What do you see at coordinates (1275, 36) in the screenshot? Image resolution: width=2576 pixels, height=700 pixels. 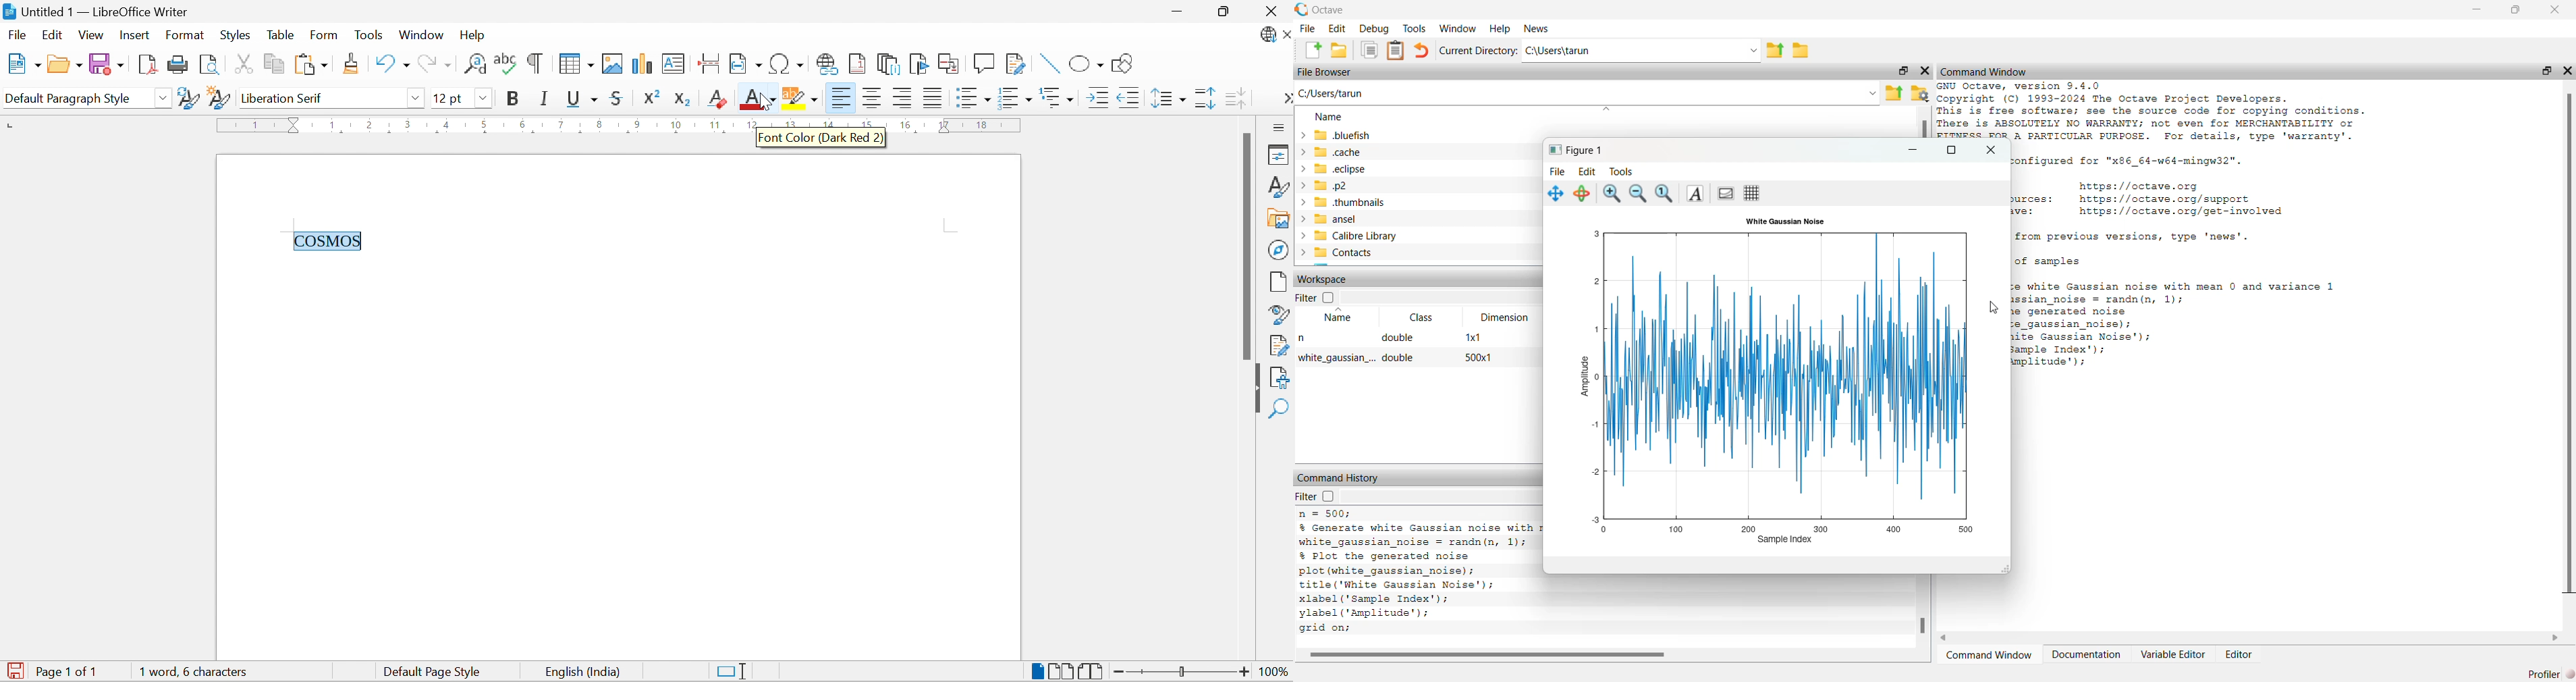 I see `LibreOffice Update Available` at bounding box center [1275, 36].